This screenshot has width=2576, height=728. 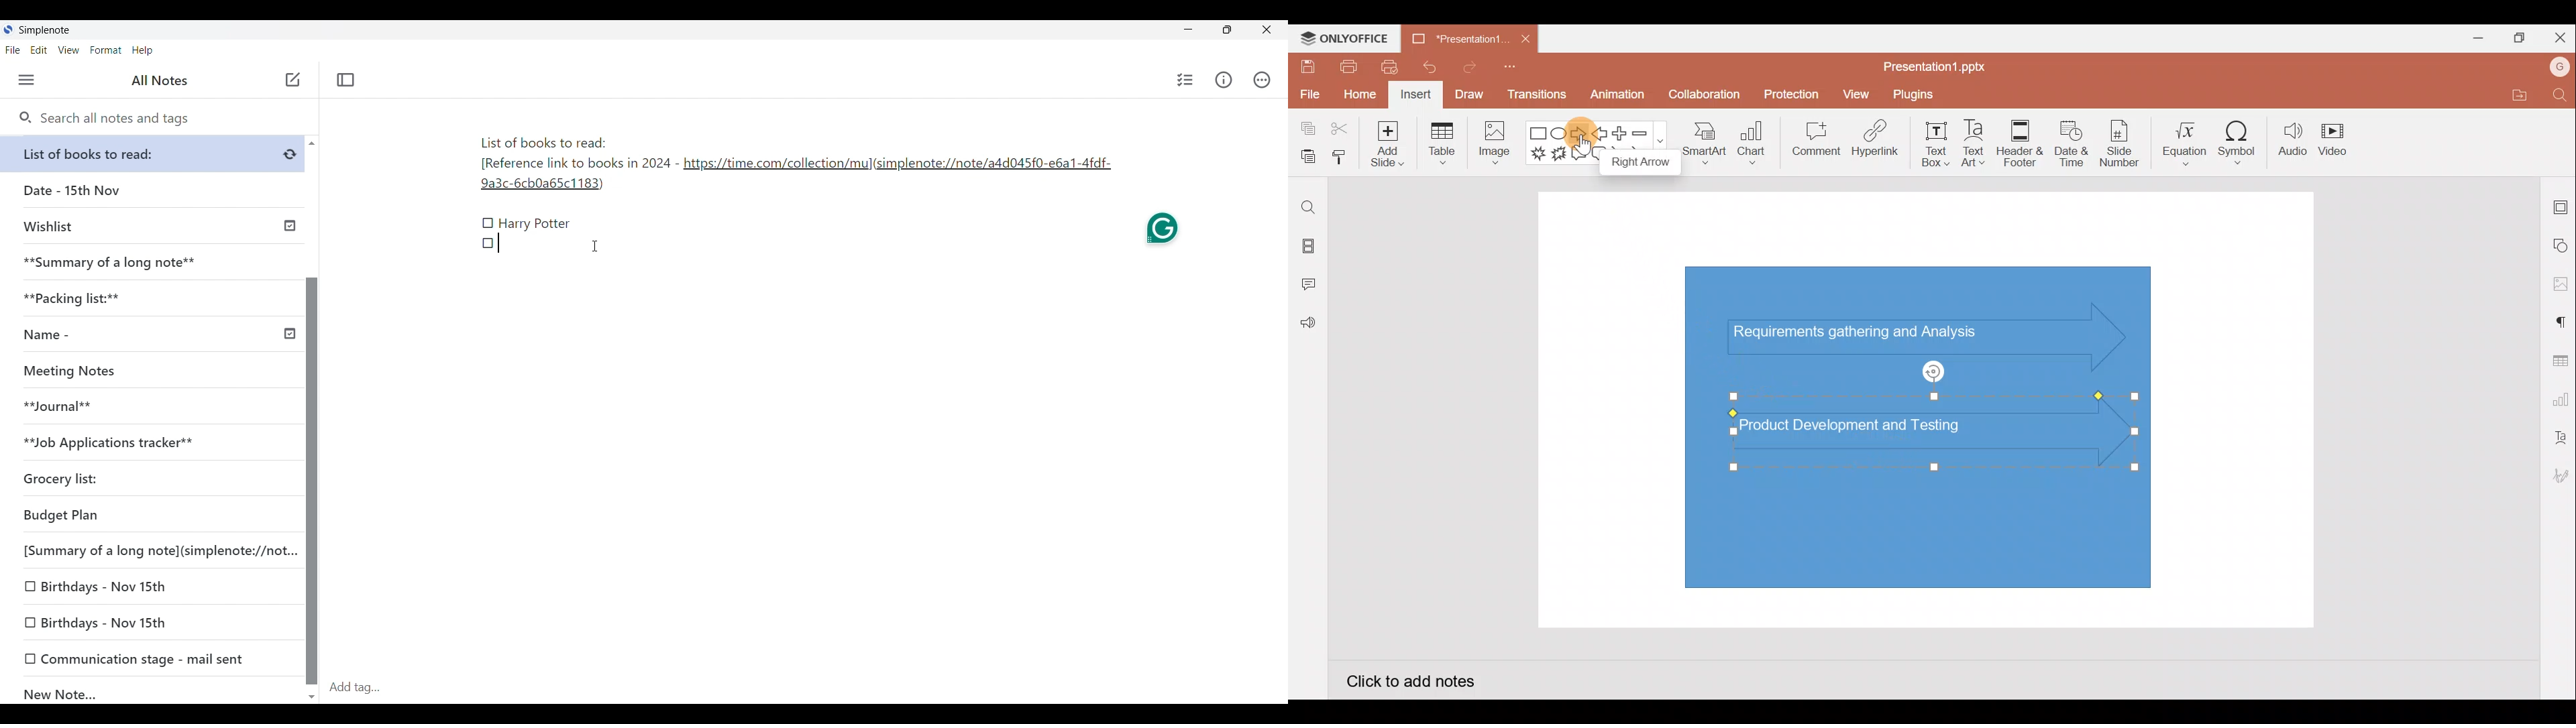 What do you see at coordinates (1468, 94) in the screenshot?
I see `Draw` at bounding box center [1468, 94].